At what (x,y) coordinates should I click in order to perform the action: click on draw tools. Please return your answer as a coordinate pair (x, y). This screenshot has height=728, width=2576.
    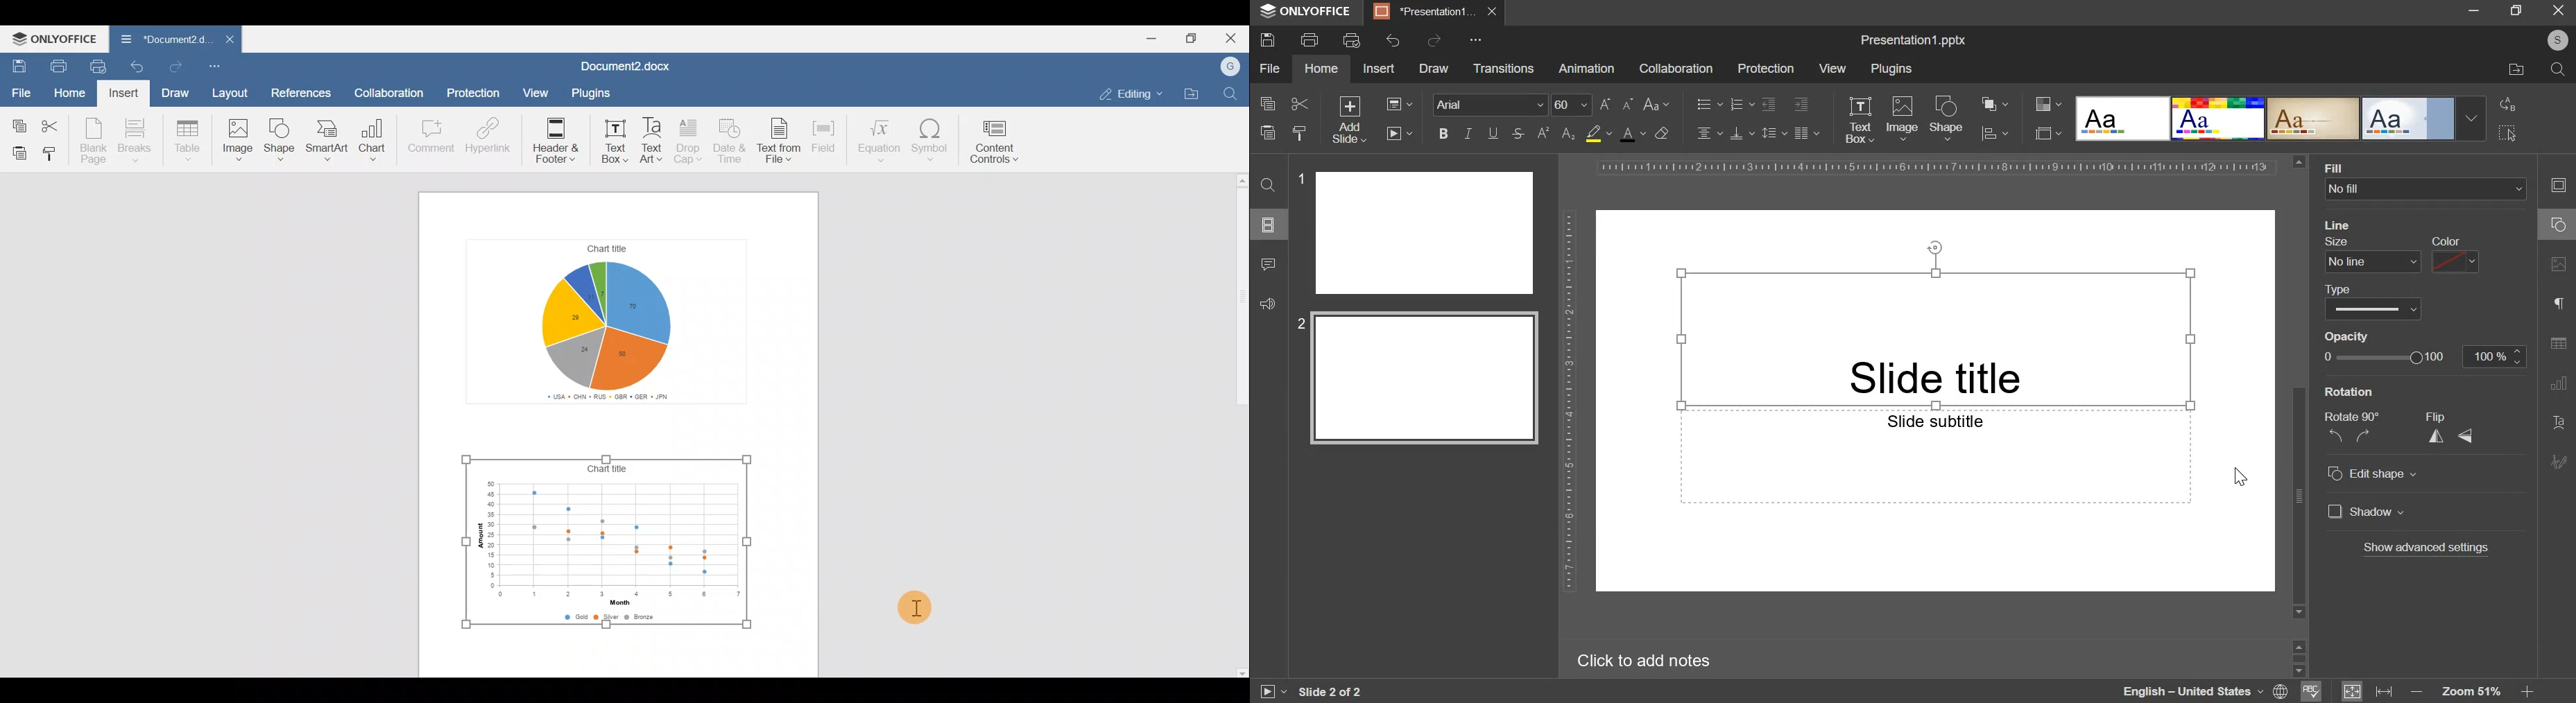
    Looking at the image, I should click on (2563, 458).